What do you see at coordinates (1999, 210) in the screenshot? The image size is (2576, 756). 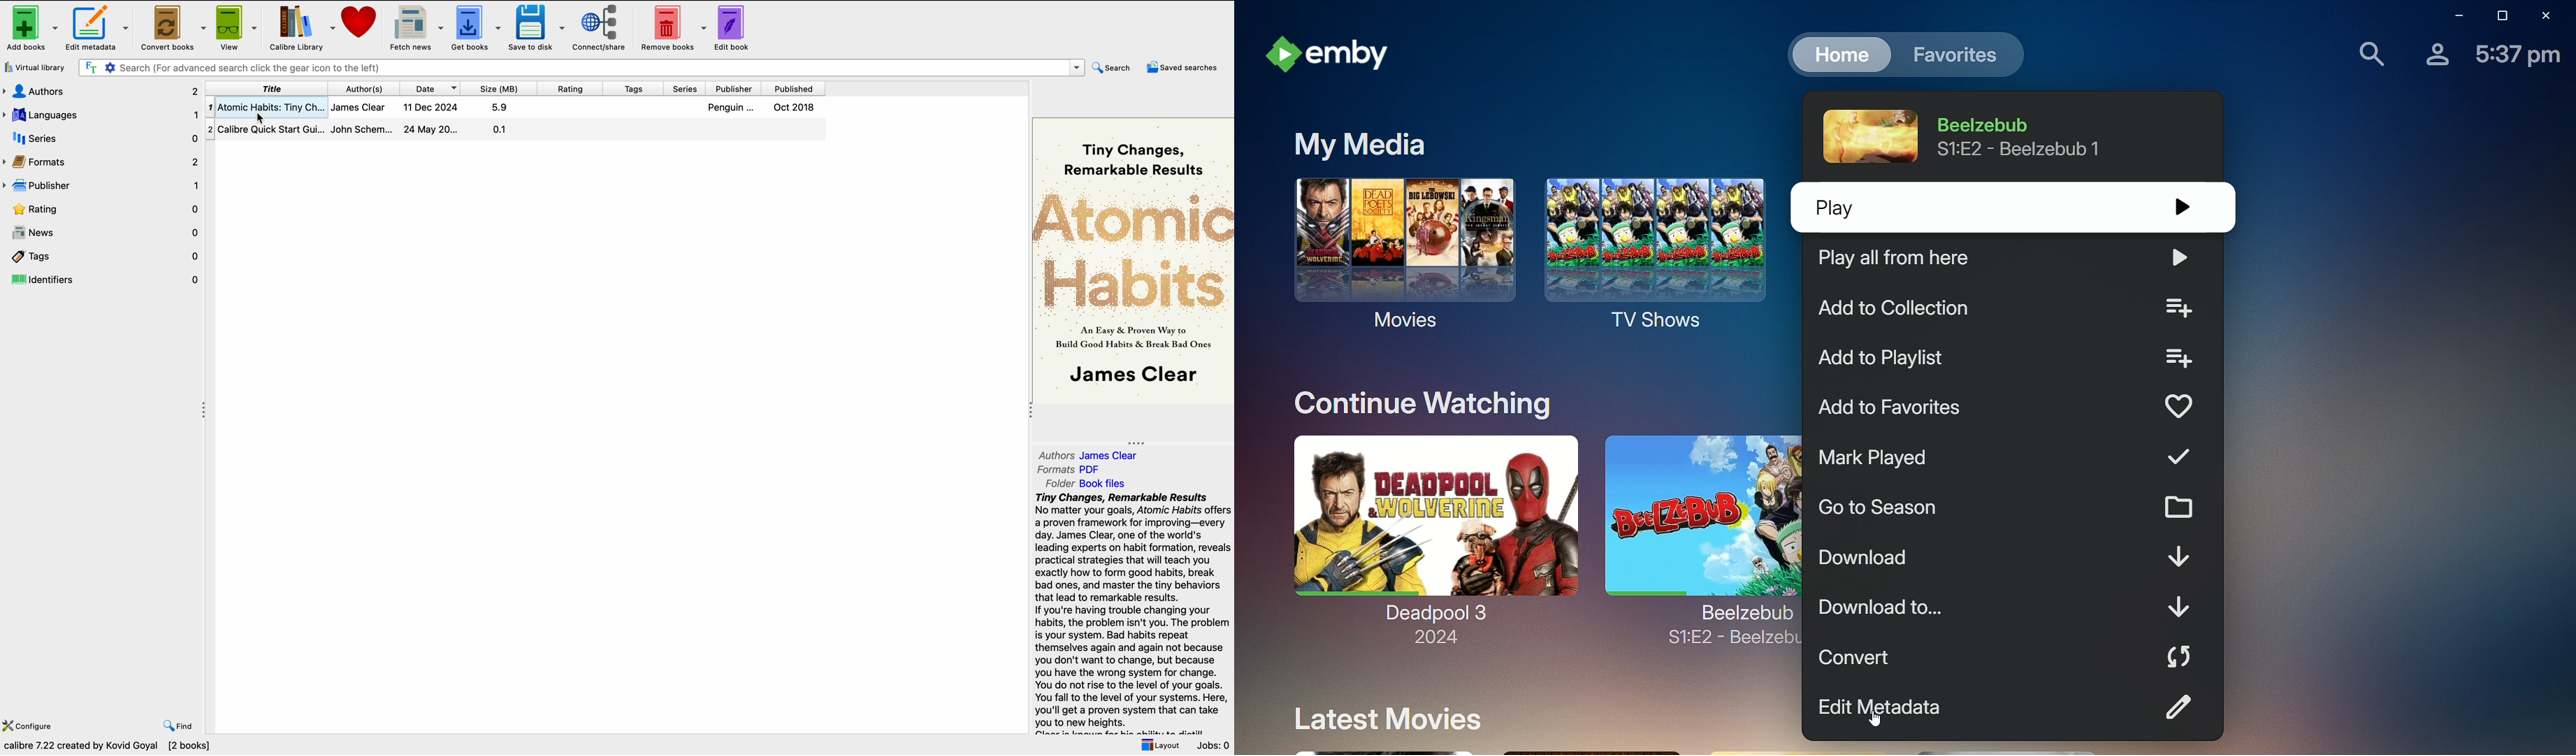 I see `Play` at bounding box center [1999, 210].